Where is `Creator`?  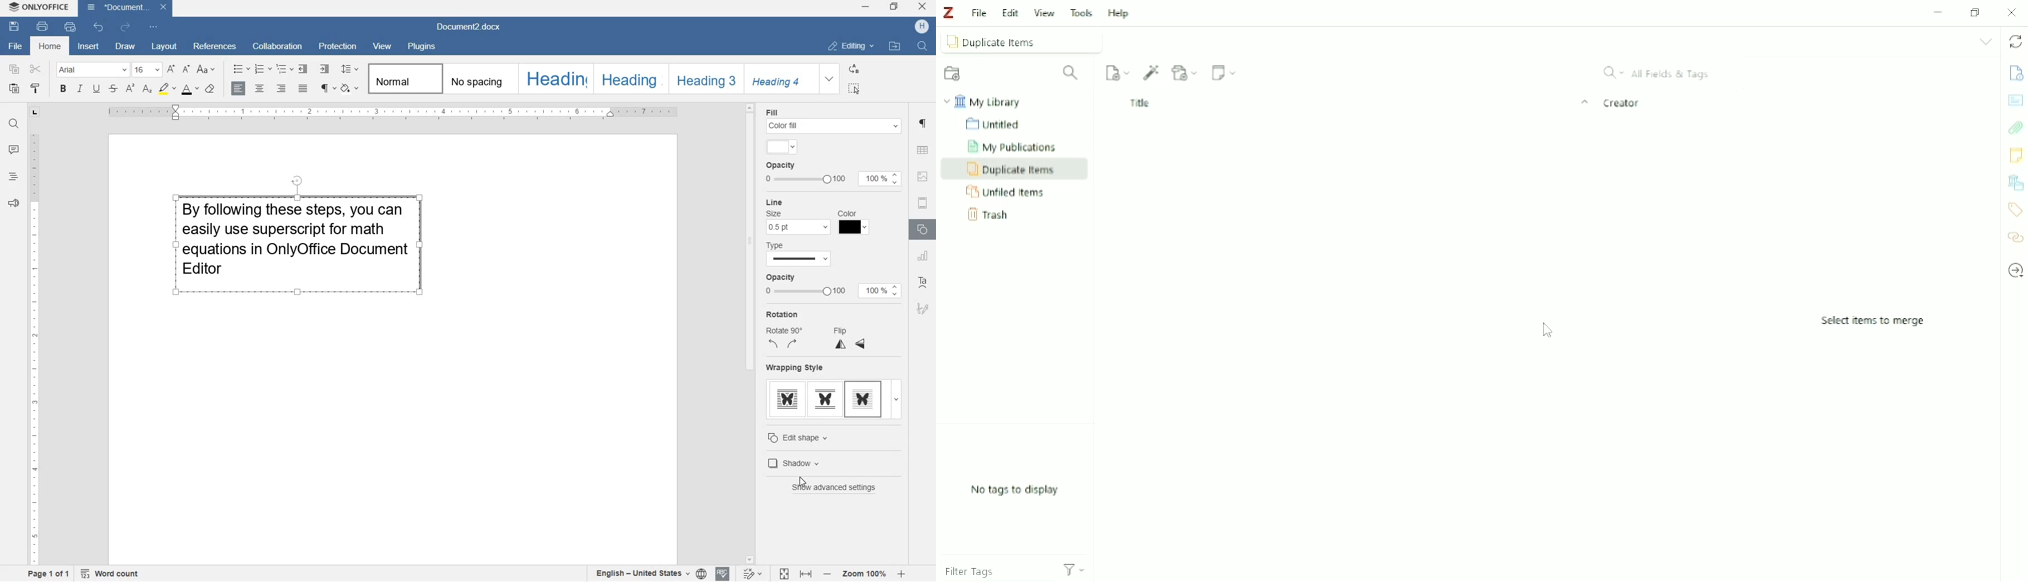 Creator is located at coordinates (1622, 103).